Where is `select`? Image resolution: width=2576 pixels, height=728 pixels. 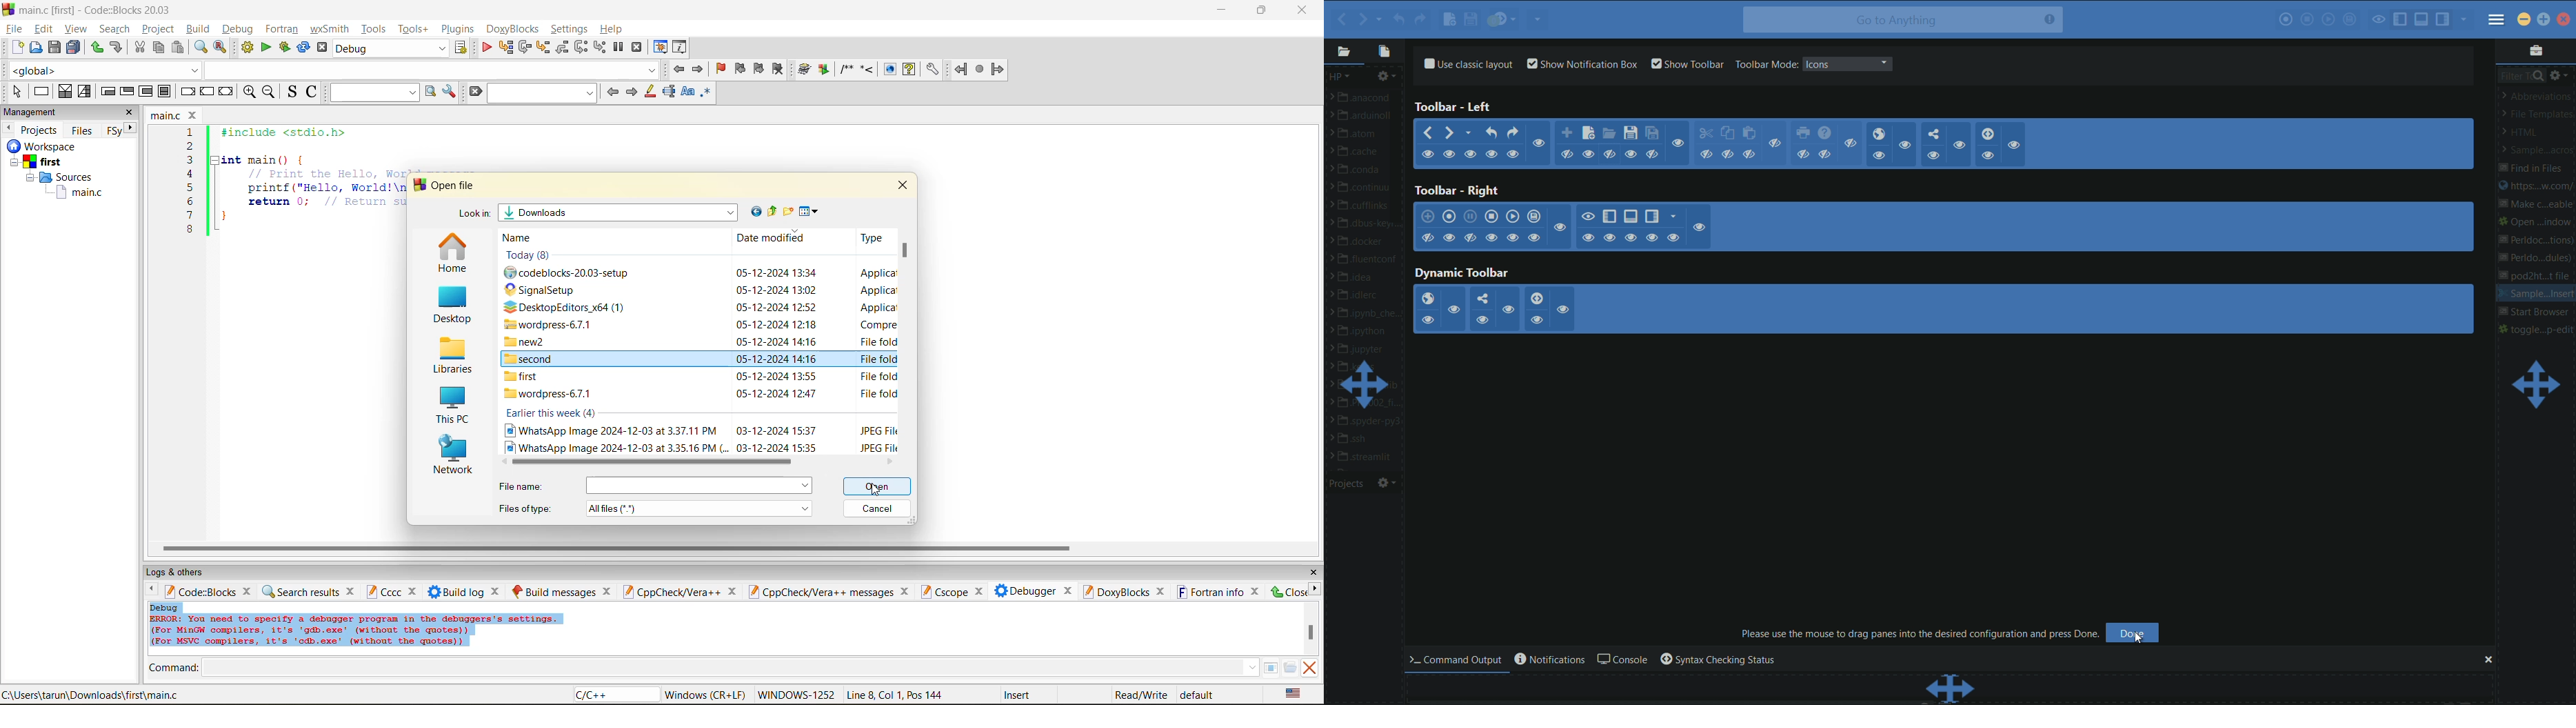
select is located at coordinates (17, 91).